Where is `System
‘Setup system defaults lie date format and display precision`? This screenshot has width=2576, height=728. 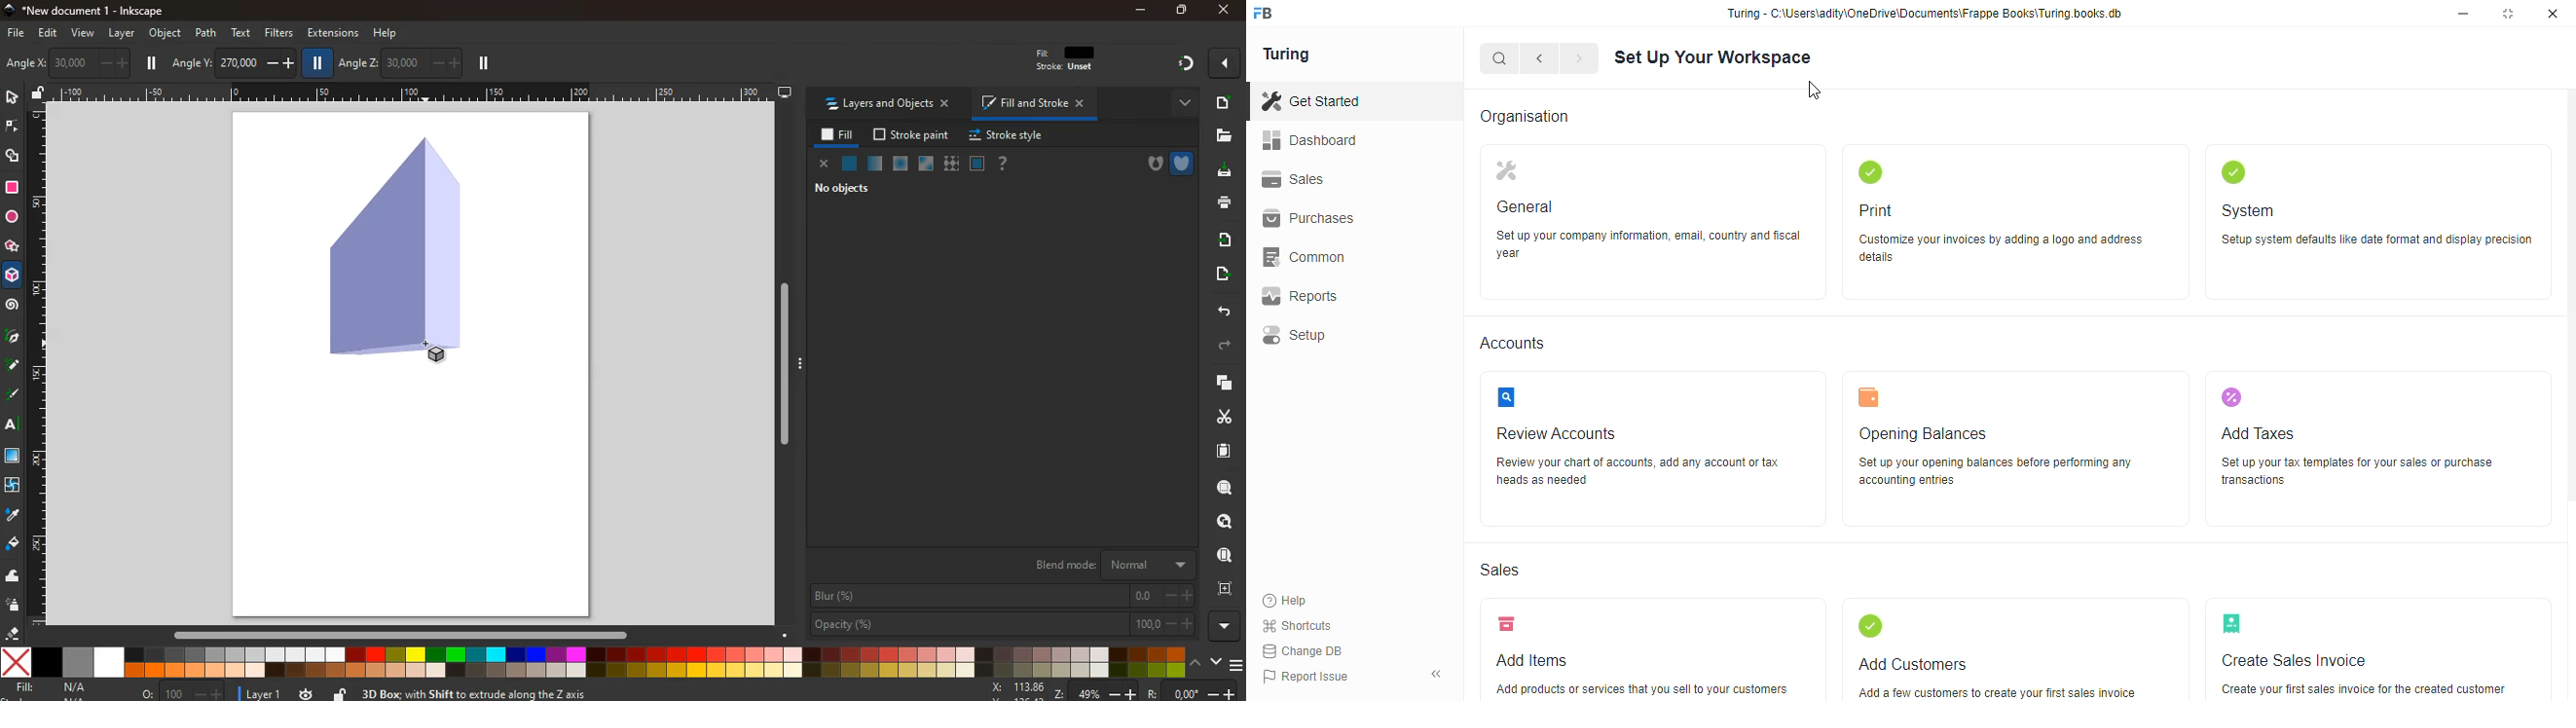
System
‘Setup system defaults lie date format and display precision is located at coordinates (2374, 221).